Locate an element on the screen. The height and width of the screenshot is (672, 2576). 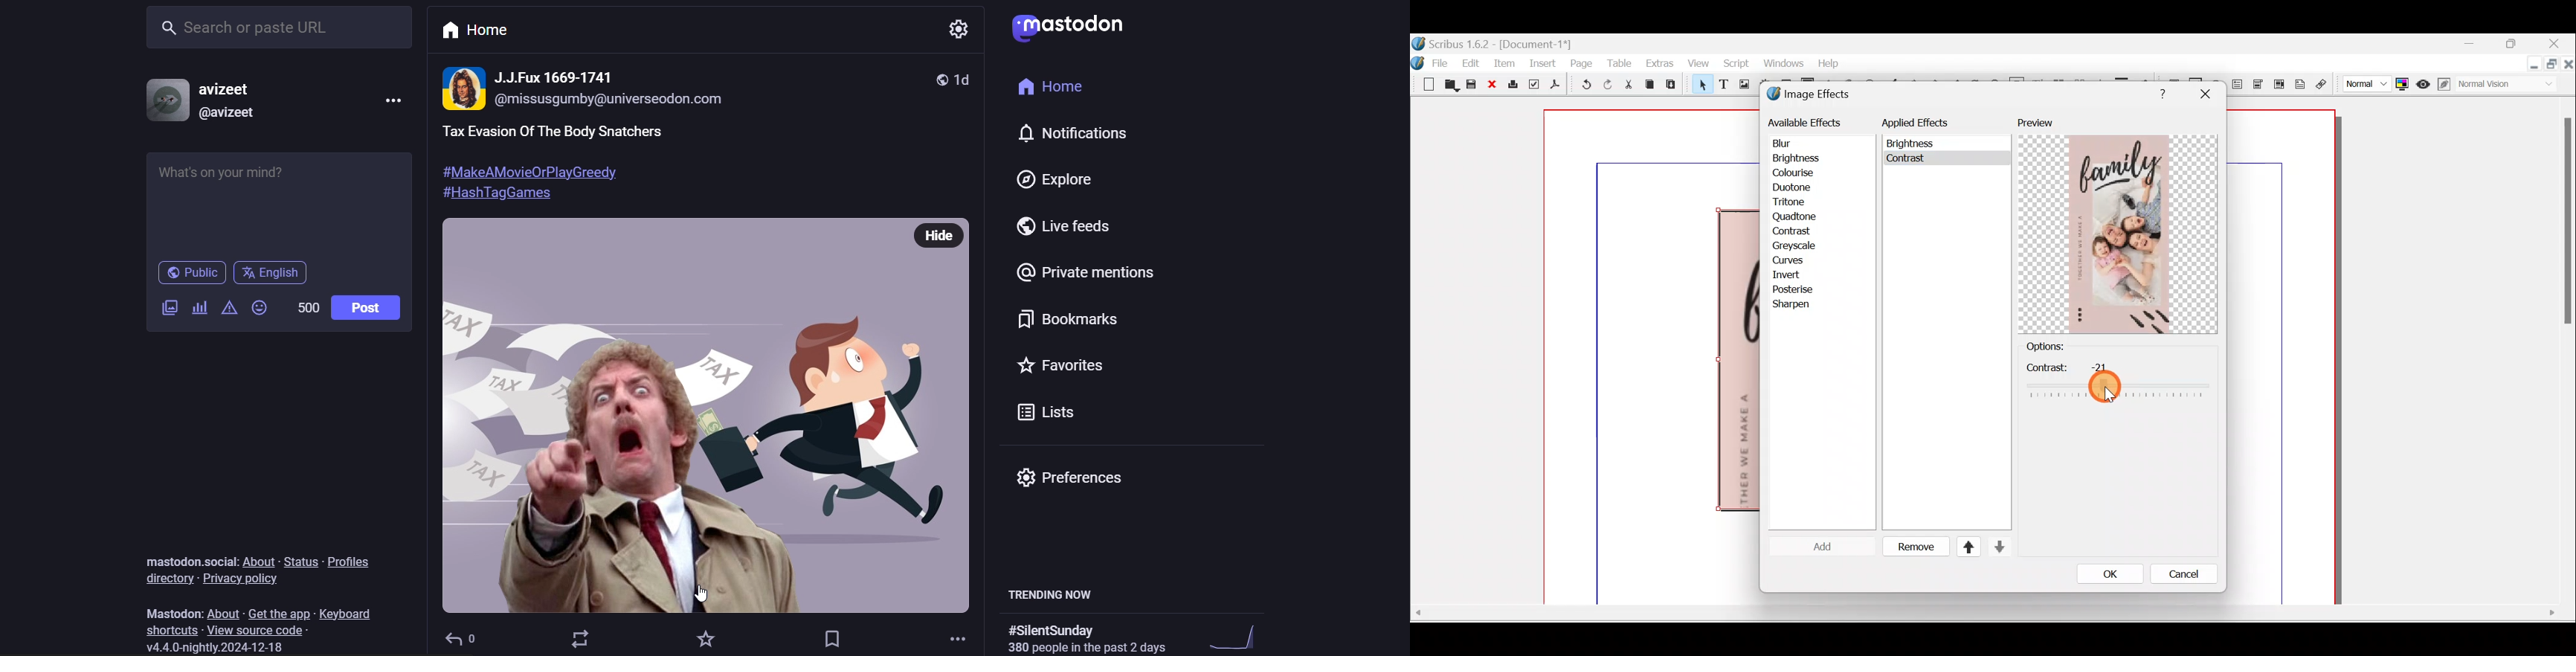
Posterise is located at coordinates (1801, 289).